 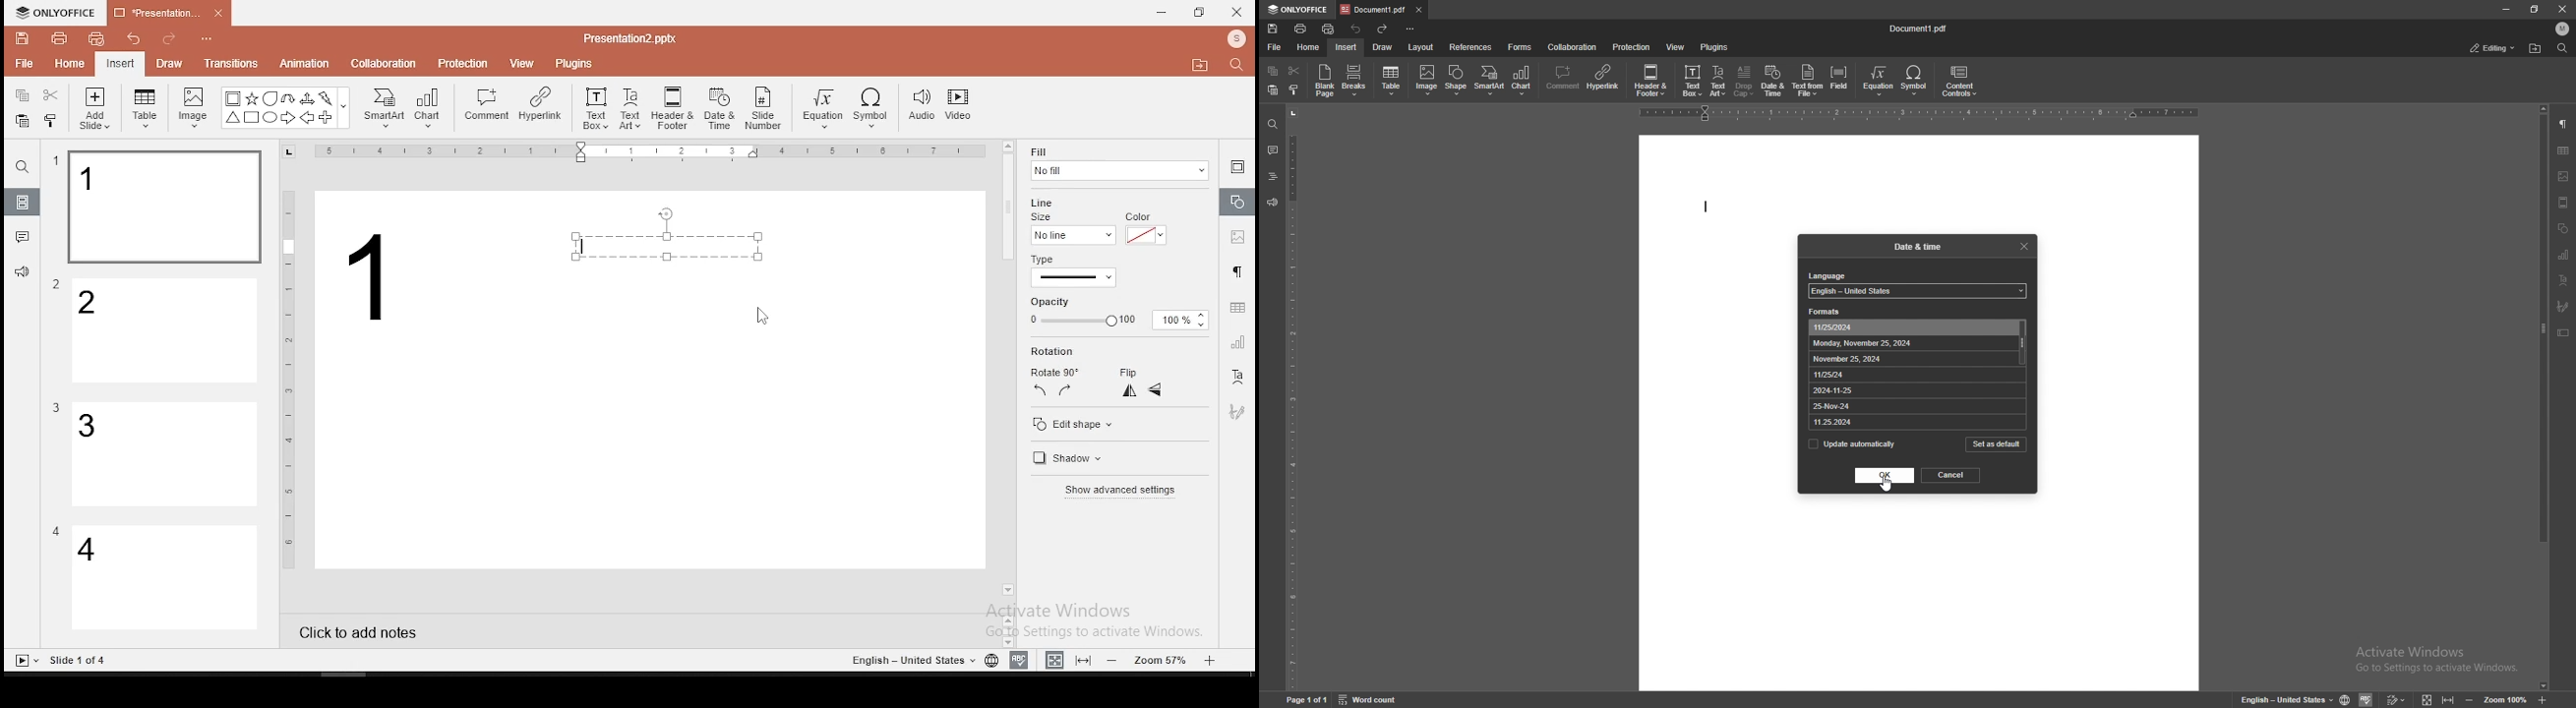 I want to click on mouse pointer, so click(x=764, y=316).